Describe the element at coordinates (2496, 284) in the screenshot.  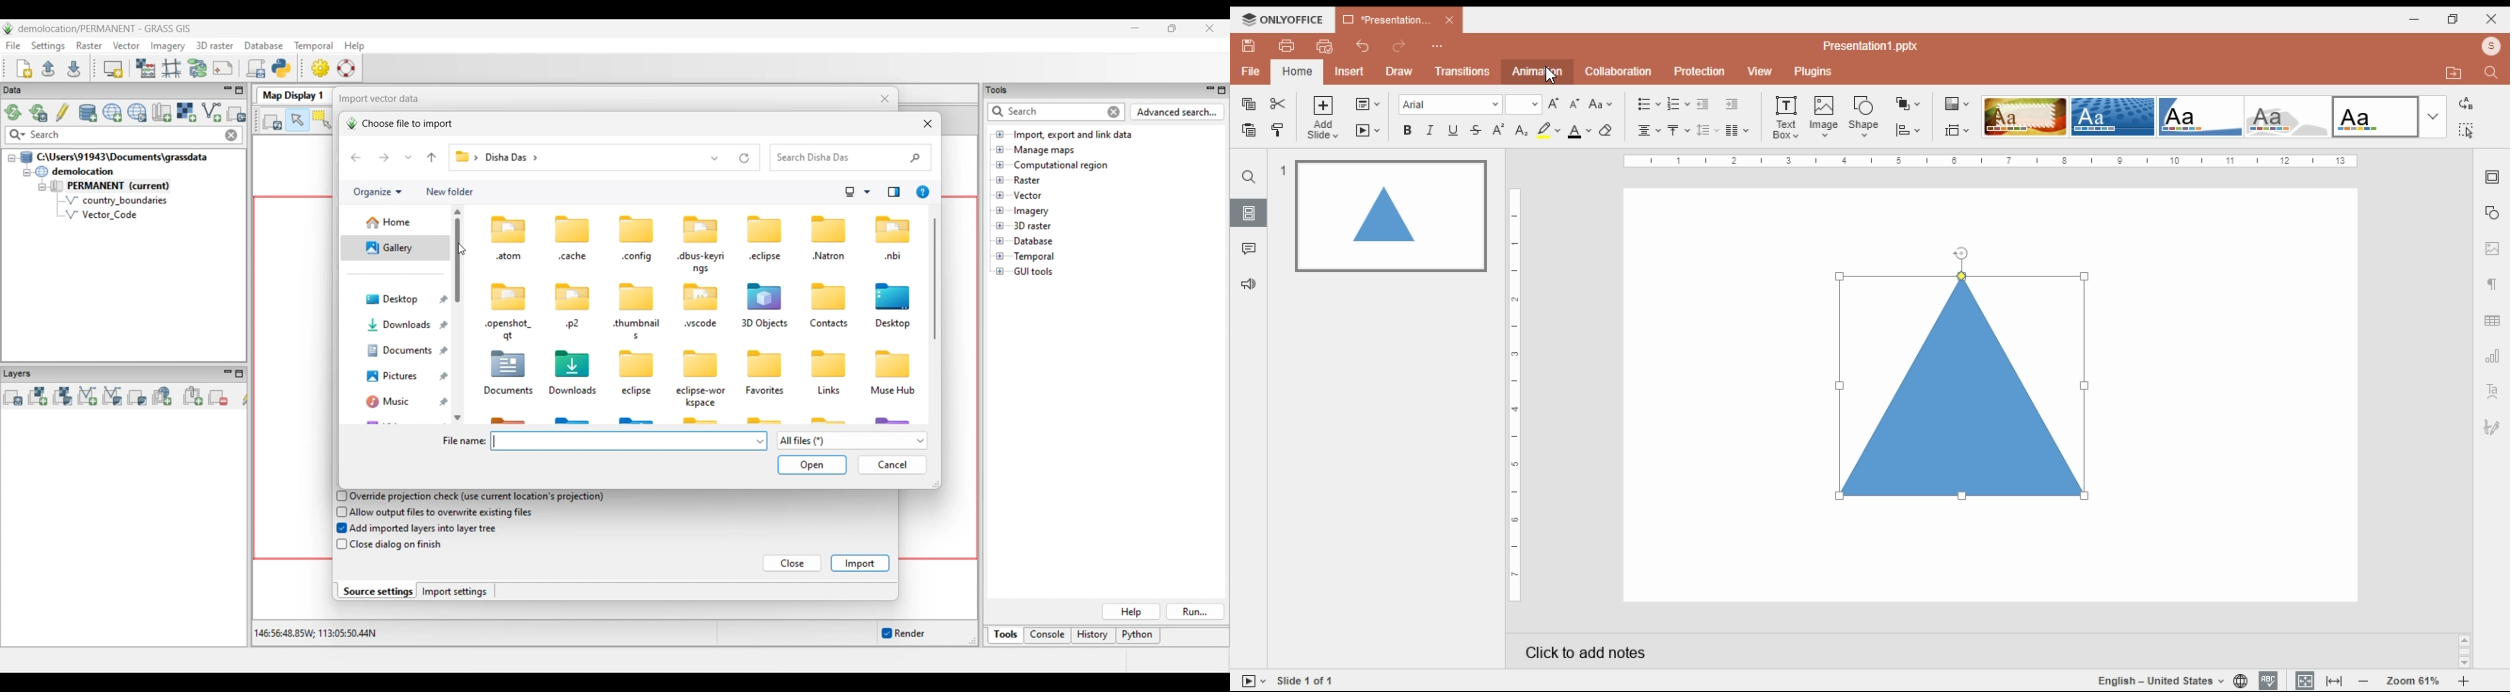
I see `paragraph setting` at that location.